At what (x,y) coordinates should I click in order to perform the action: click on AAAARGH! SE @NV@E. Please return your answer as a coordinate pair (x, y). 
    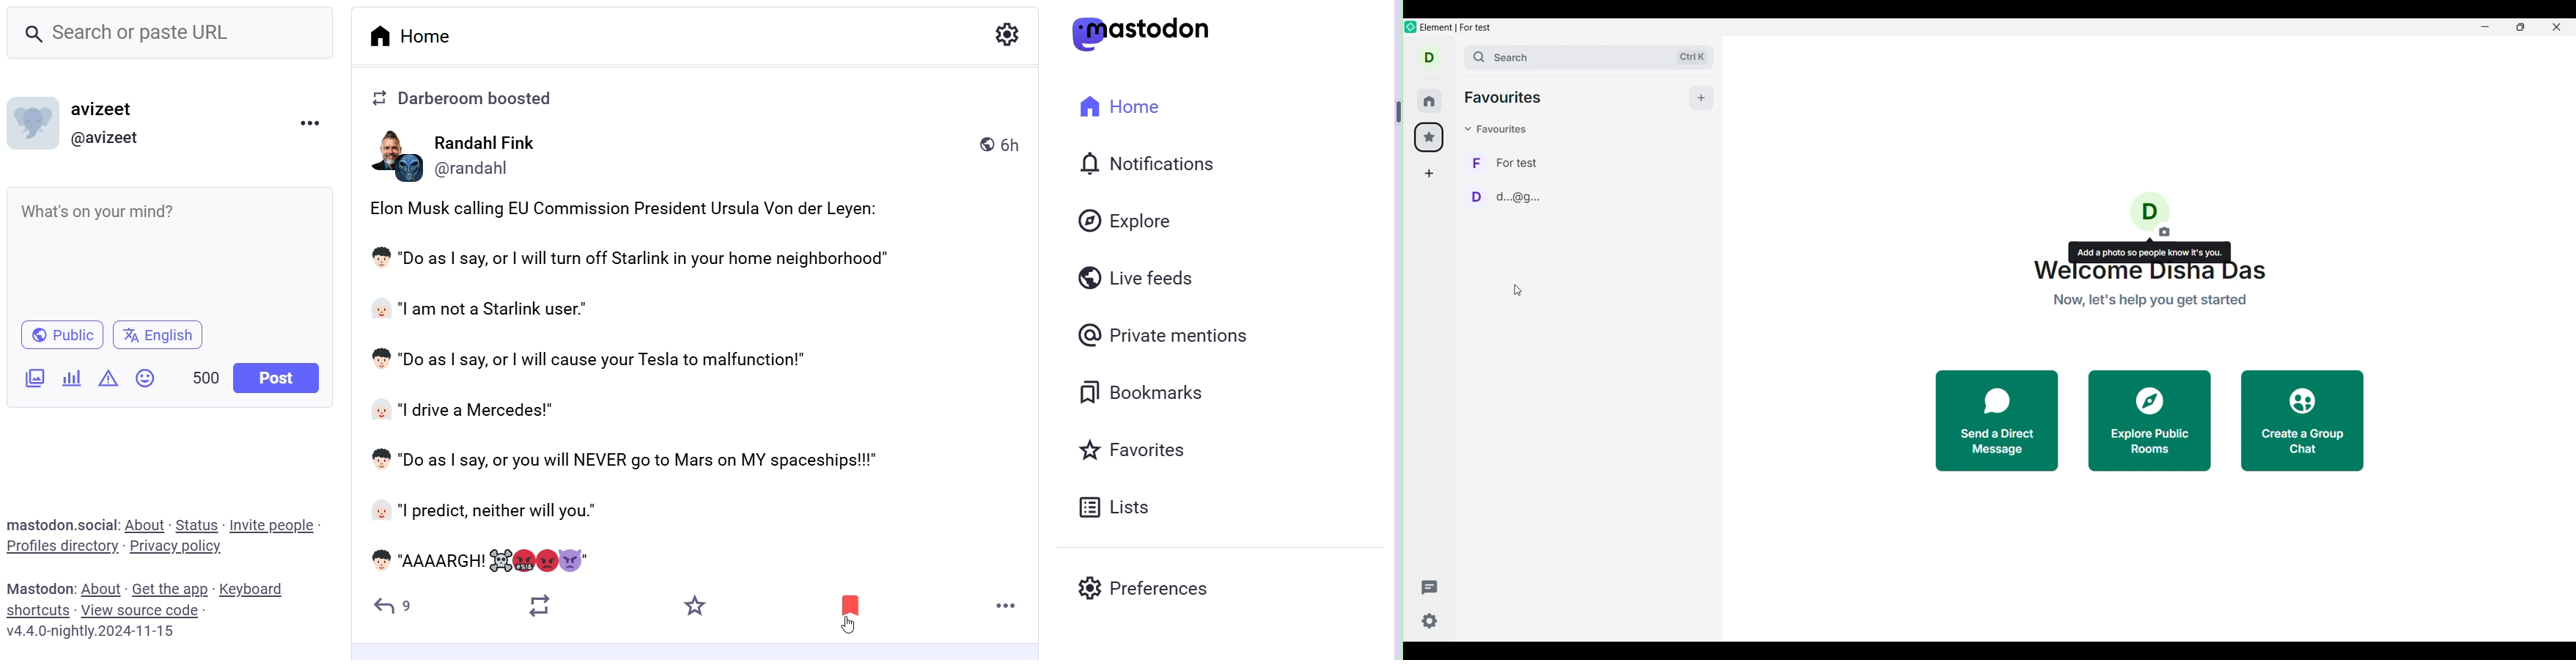
    Looking at the image, I should click on (489, 558).